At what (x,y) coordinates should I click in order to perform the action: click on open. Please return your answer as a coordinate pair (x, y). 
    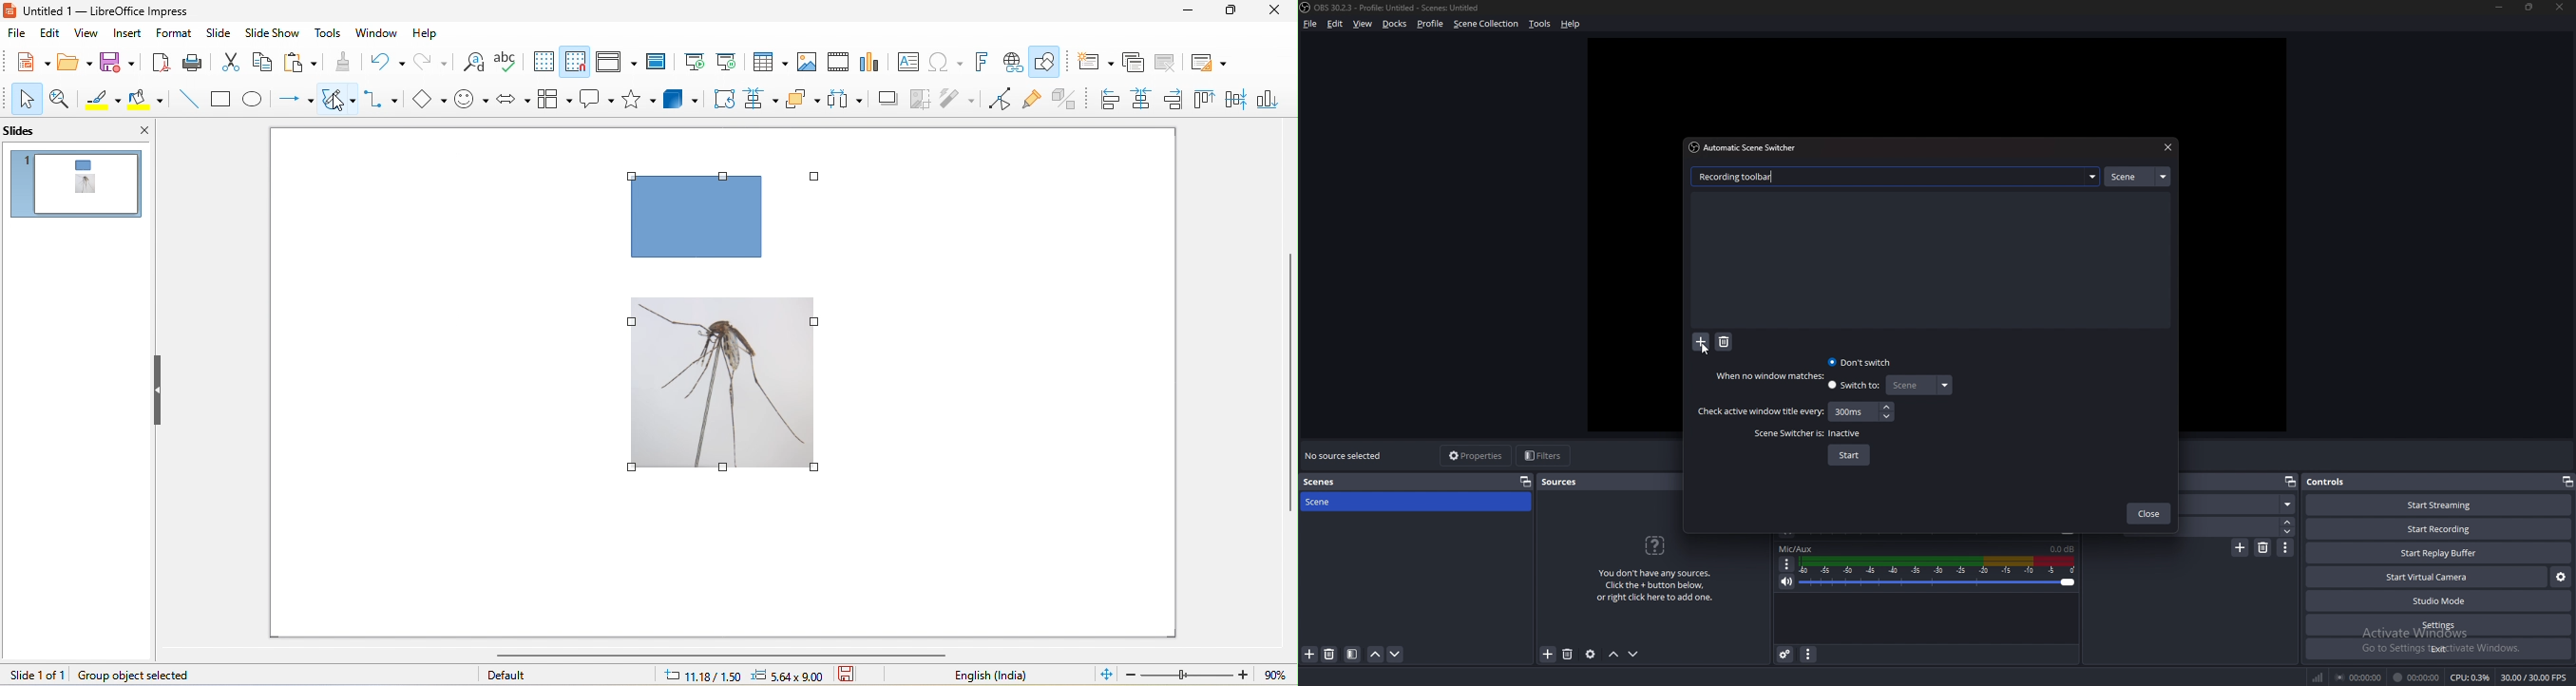
    Looking at the image, I should click on (75, 63).